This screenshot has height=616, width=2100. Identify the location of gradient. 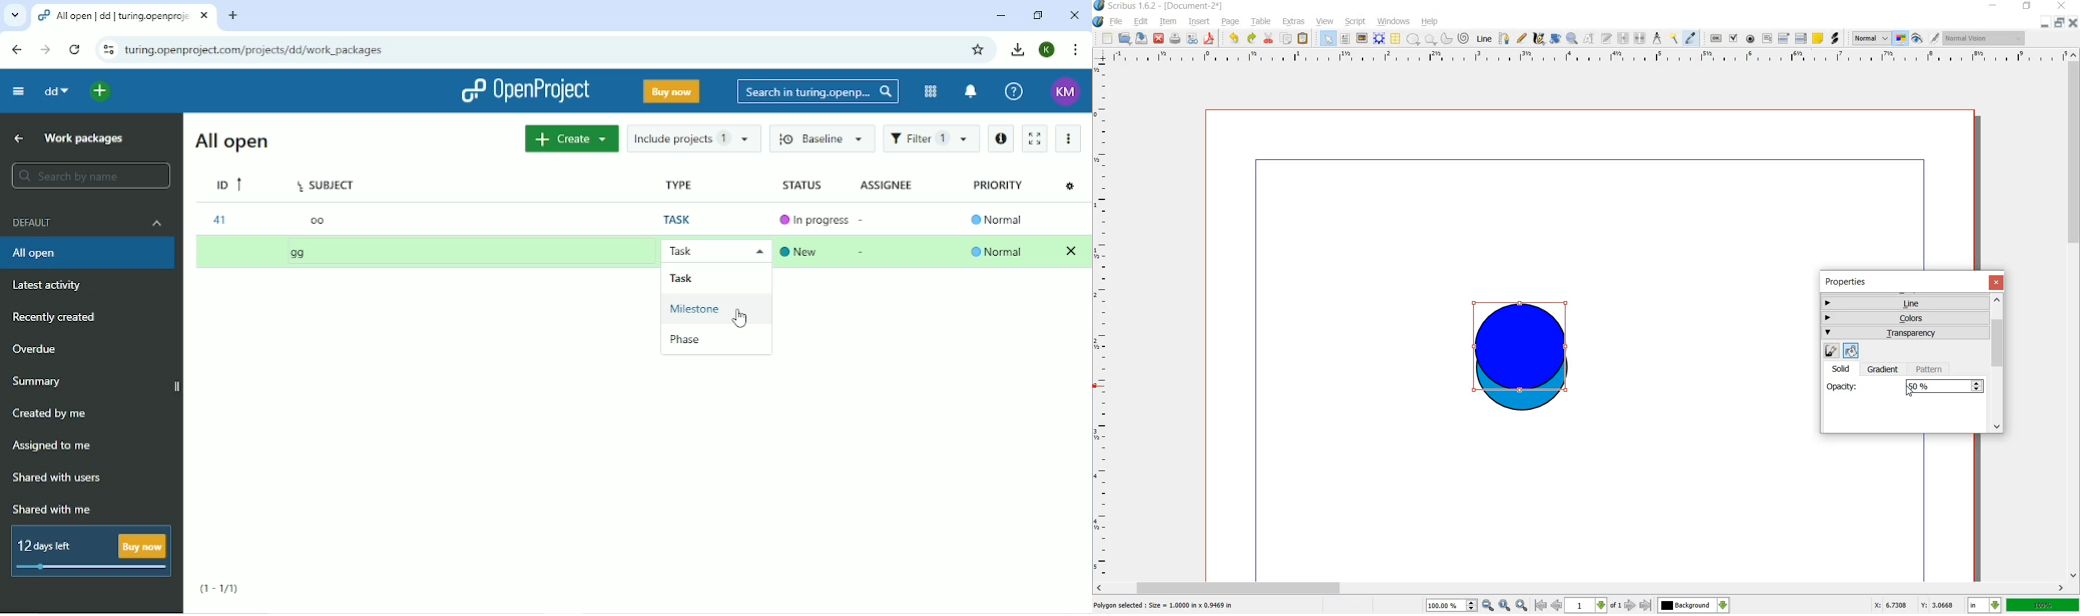
(1884, 370).